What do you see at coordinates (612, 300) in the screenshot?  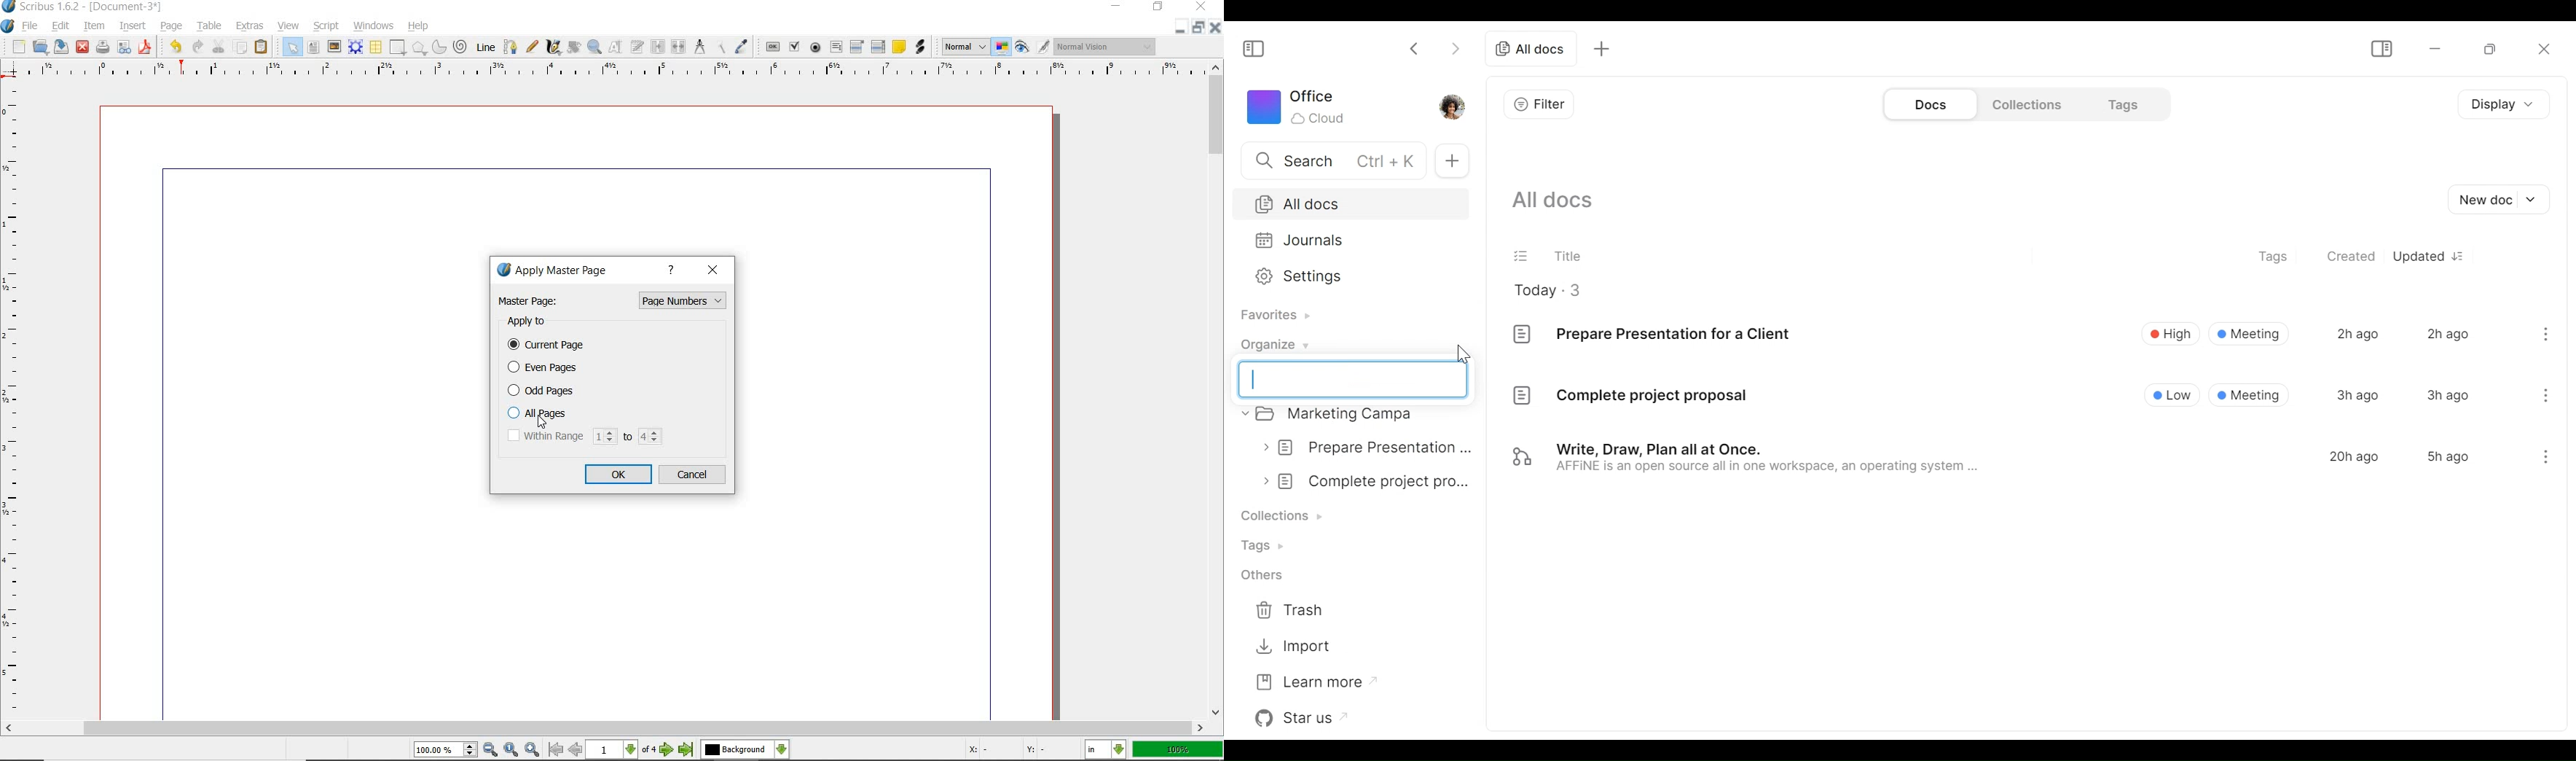 I see `master page: page numbers` at bounding box center [612, 300].